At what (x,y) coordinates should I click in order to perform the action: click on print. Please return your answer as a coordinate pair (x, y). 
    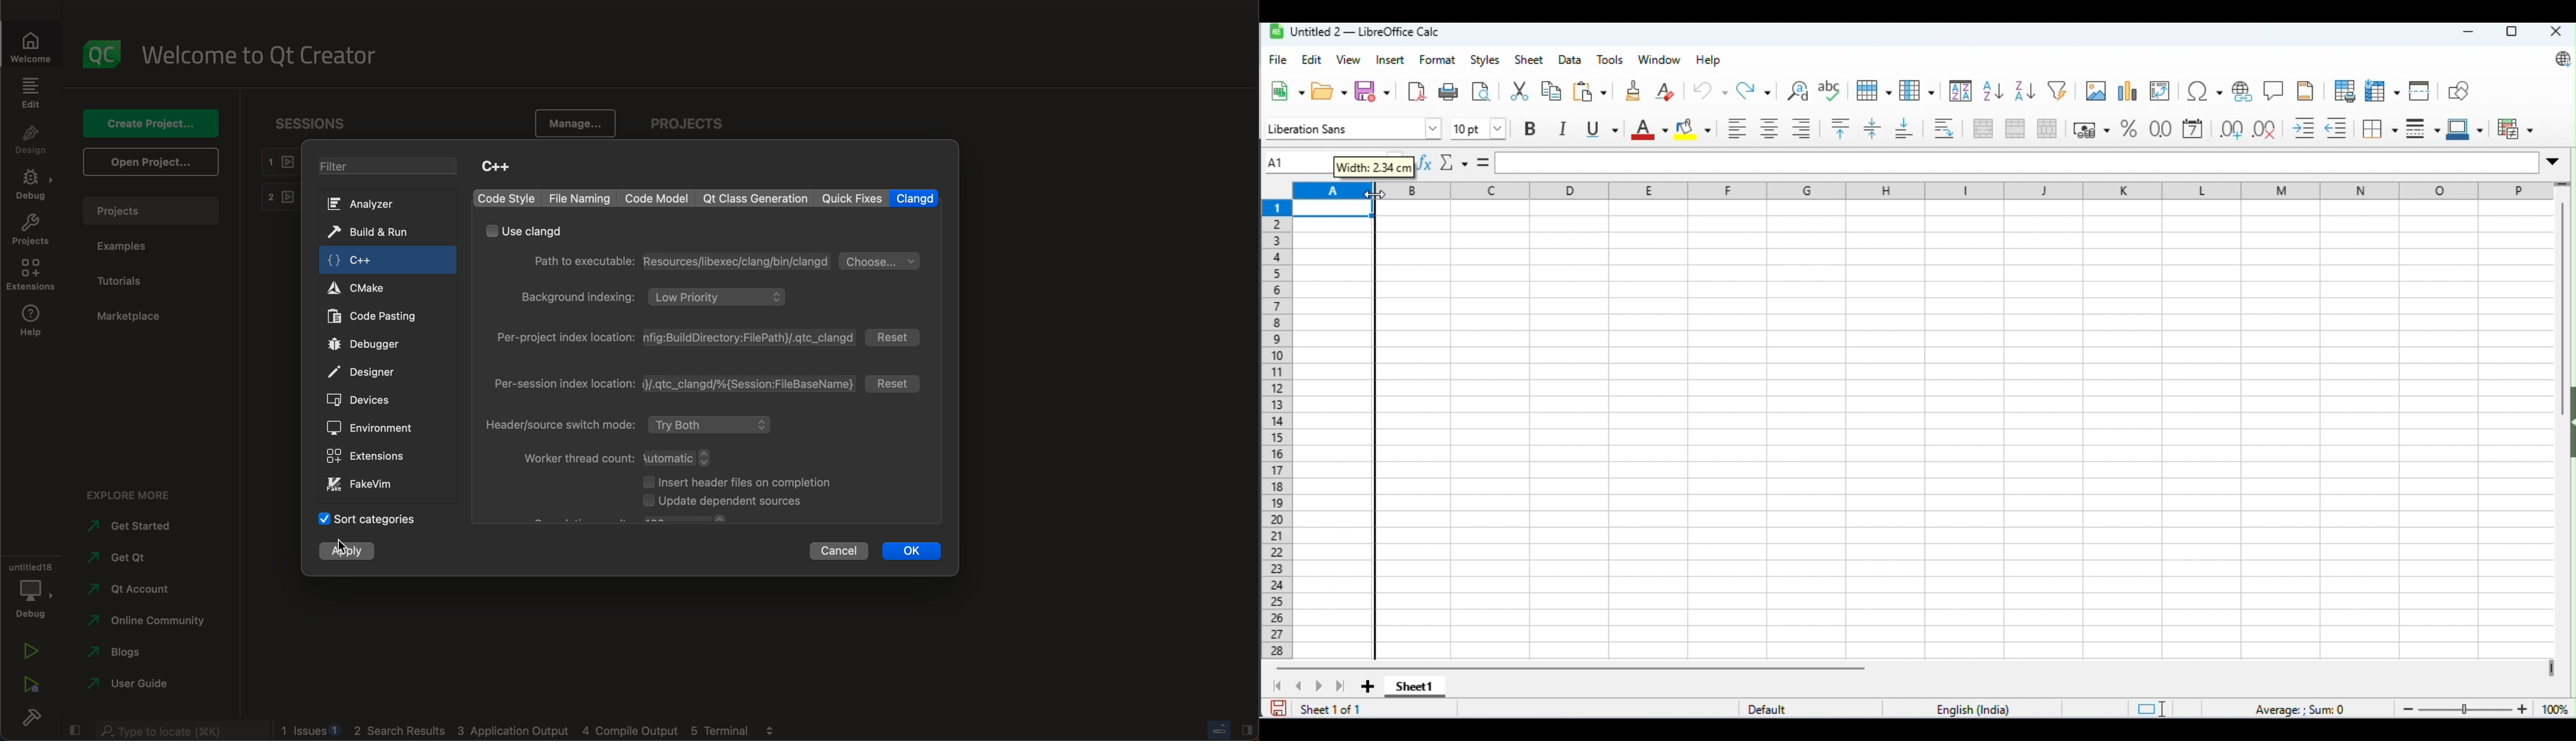
    Looking at the image, I should click on (1450, 91).